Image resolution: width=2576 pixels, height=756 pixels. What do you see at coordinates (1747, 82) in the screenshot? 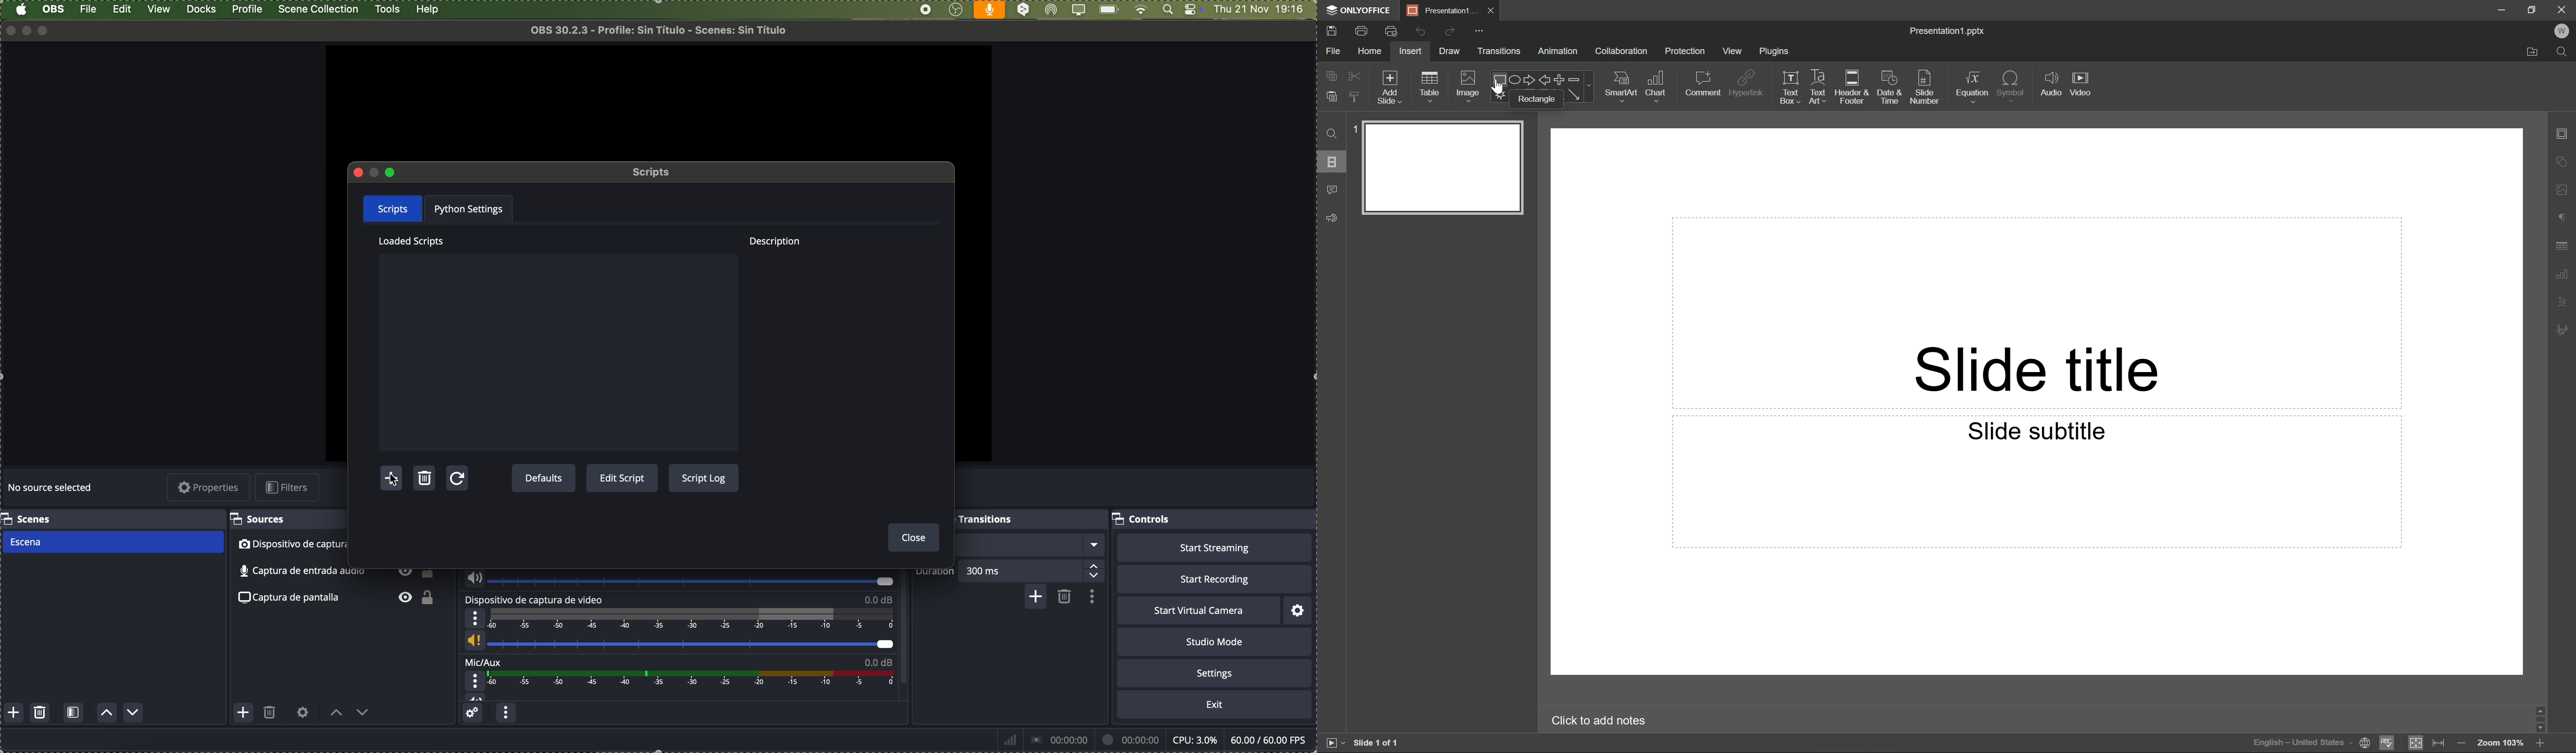
I see `Hyperlink` at bounding box center [1747, 82].